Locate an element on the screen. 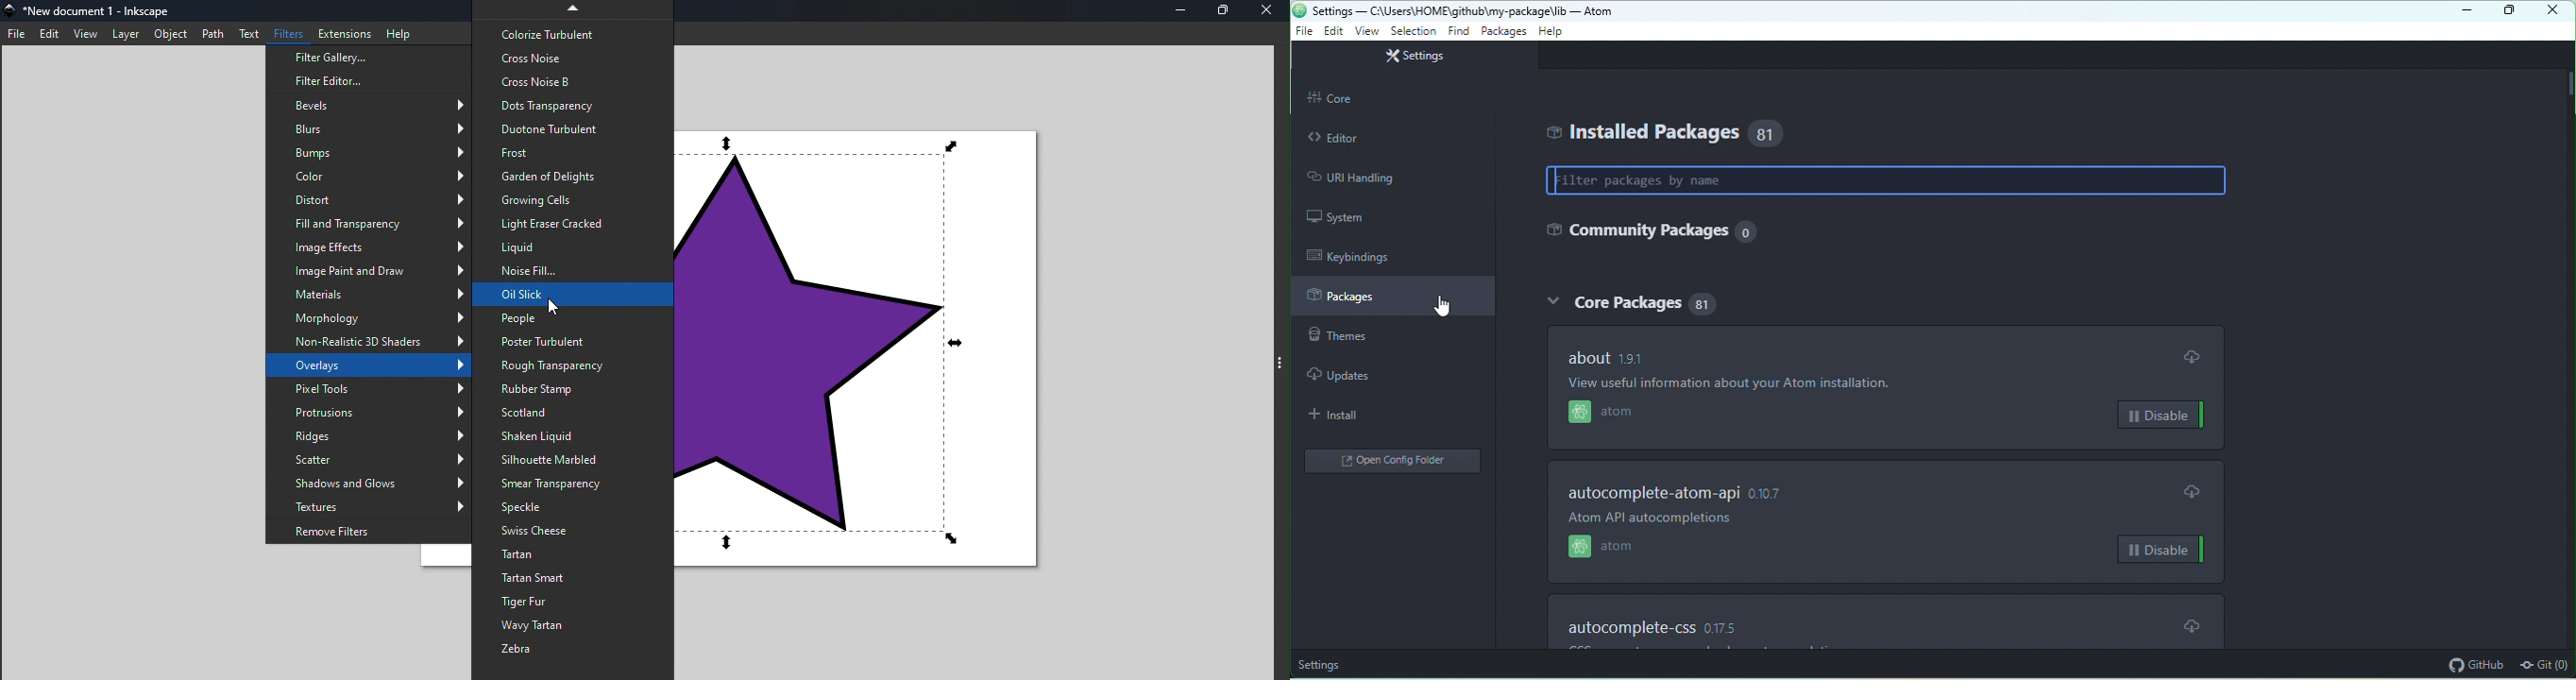 The image size is (2576, 700). maximize is located at coordinates (2509, 11).